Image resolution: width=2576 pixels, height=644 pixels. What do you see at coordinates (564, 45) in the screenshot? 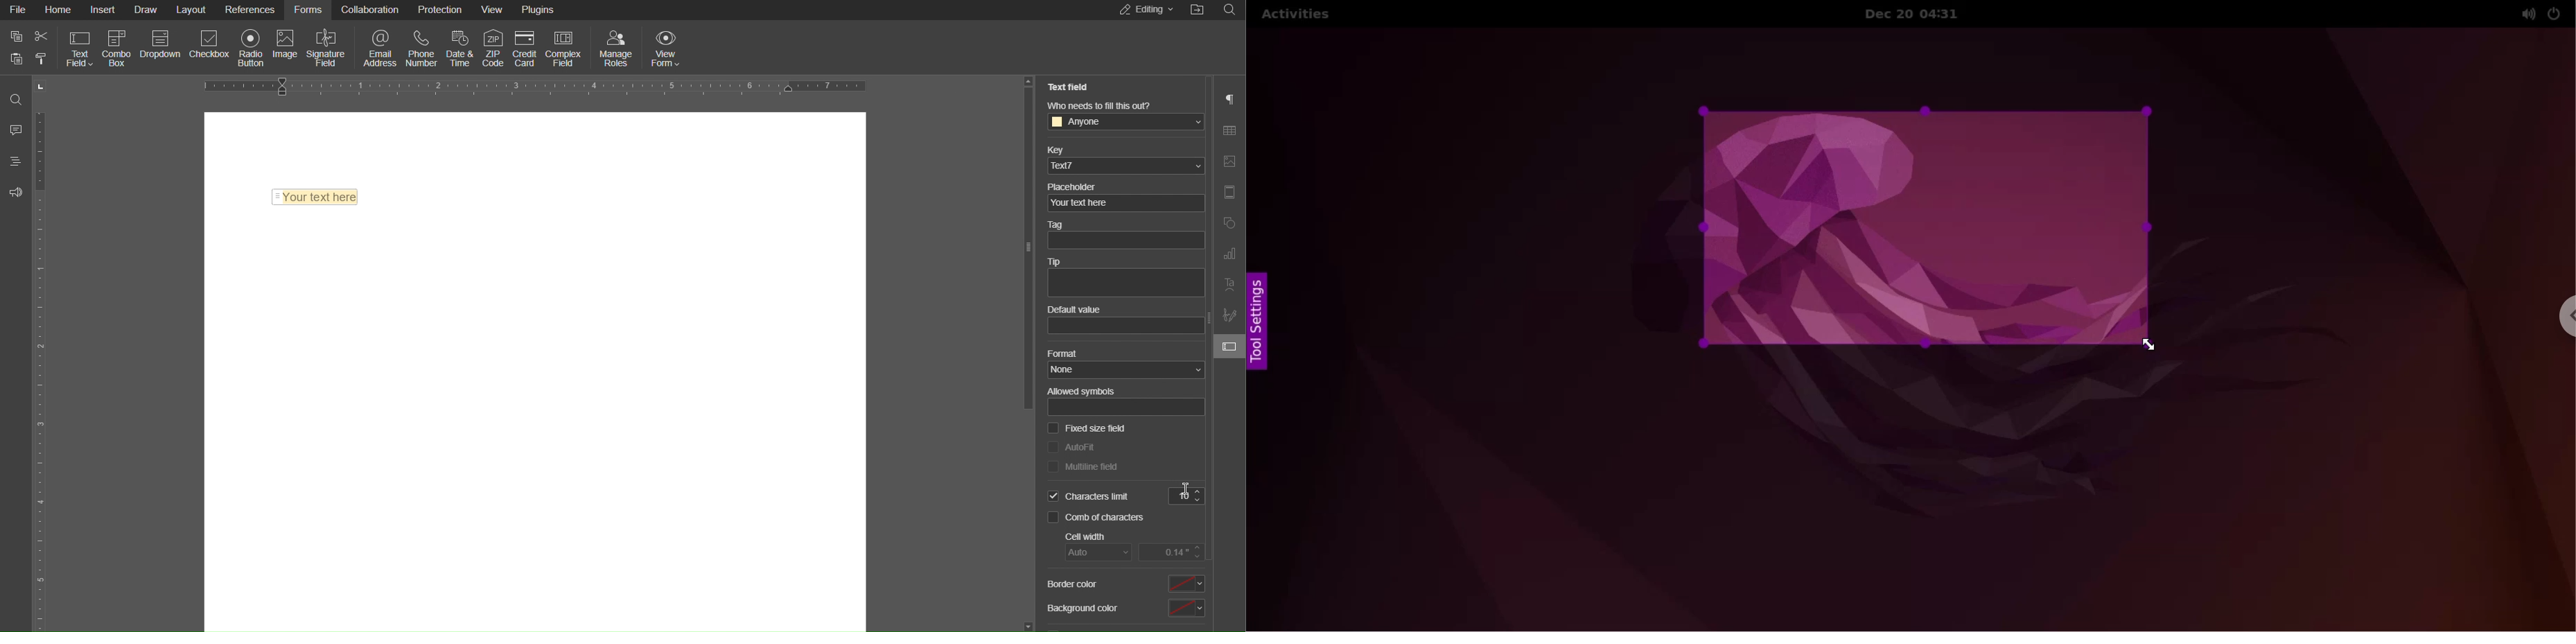
I see `Complex Field` at bounding box center [564, 45].